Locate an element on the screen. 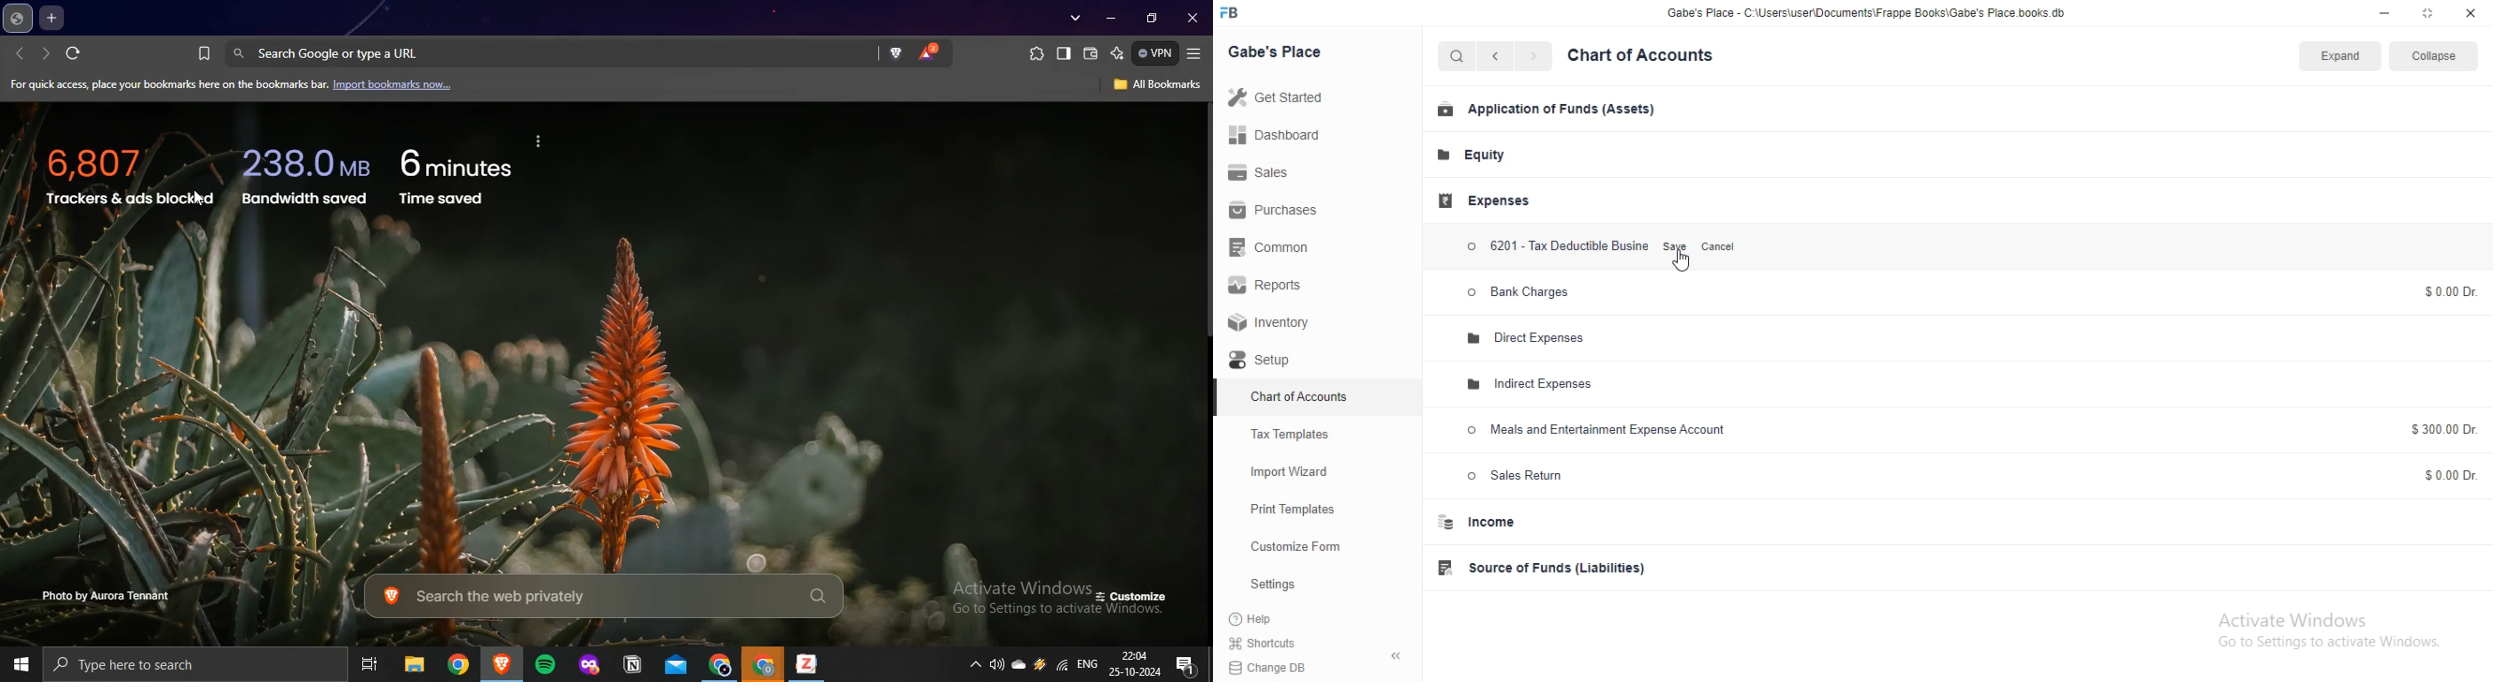  Cancel is located at coordinates (1723, 248).